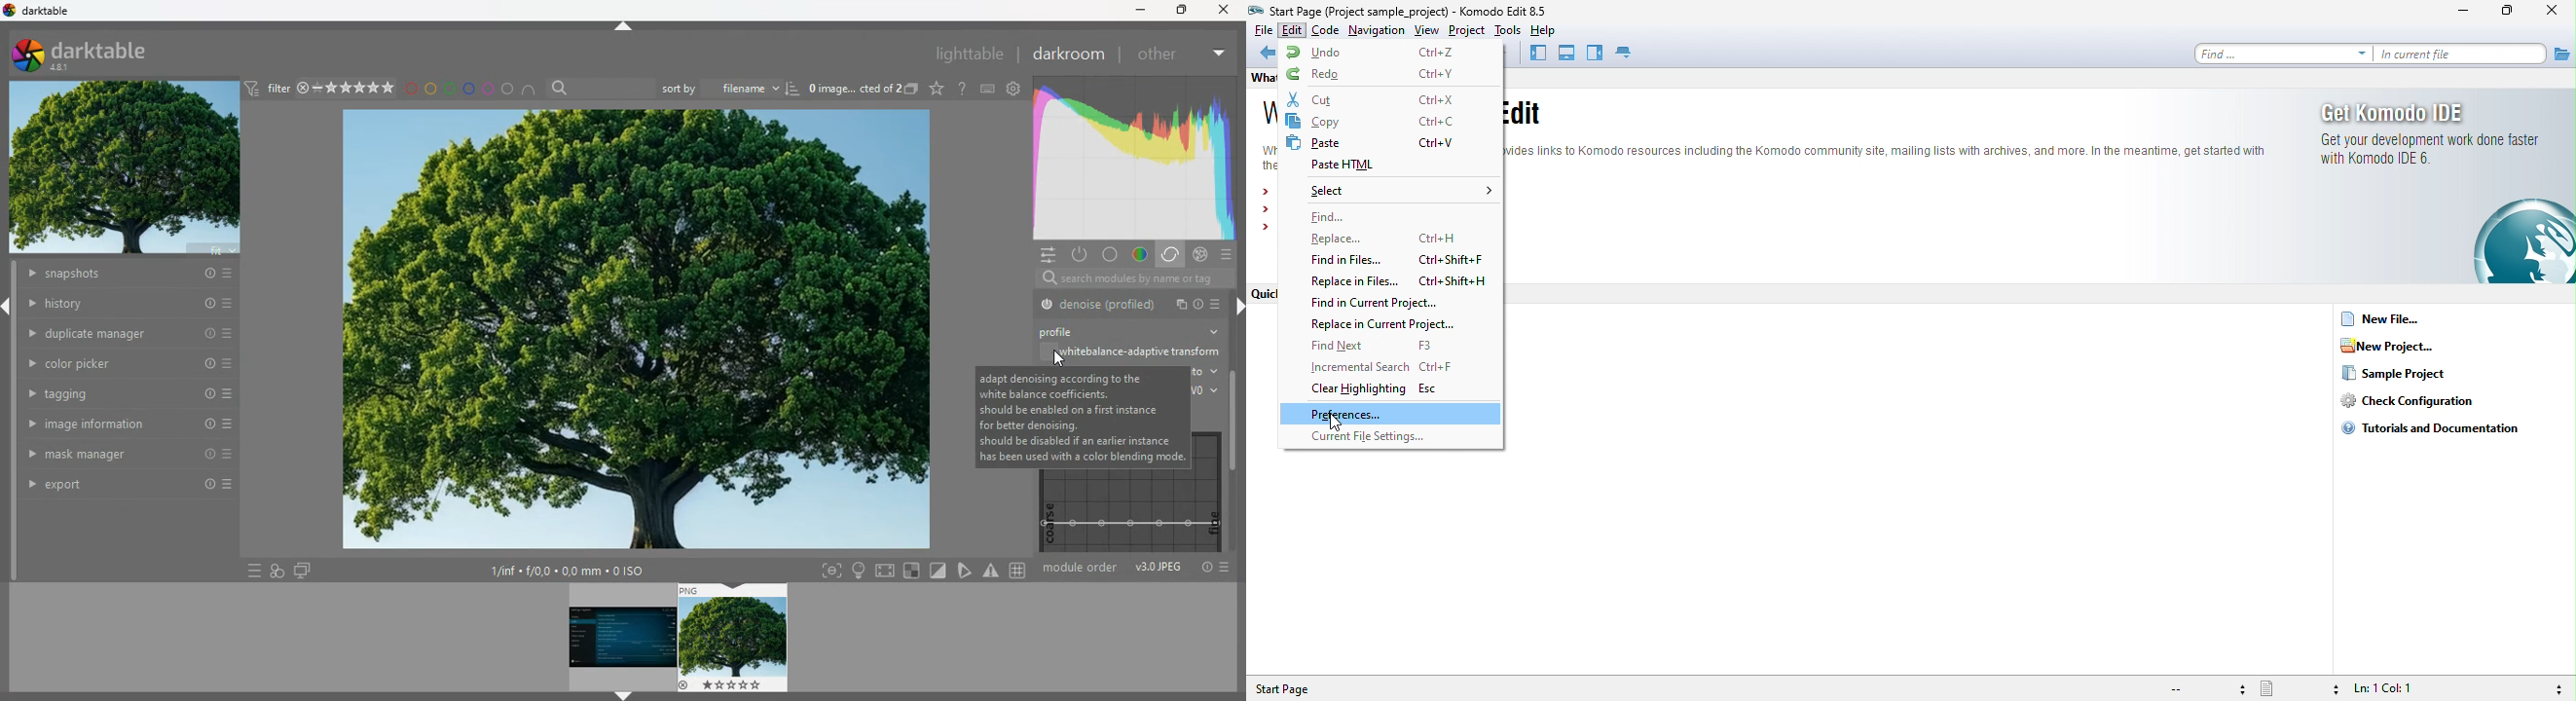 The width and height of the screenshot is (2576, 728). I want to click on green, so click(450, 89).